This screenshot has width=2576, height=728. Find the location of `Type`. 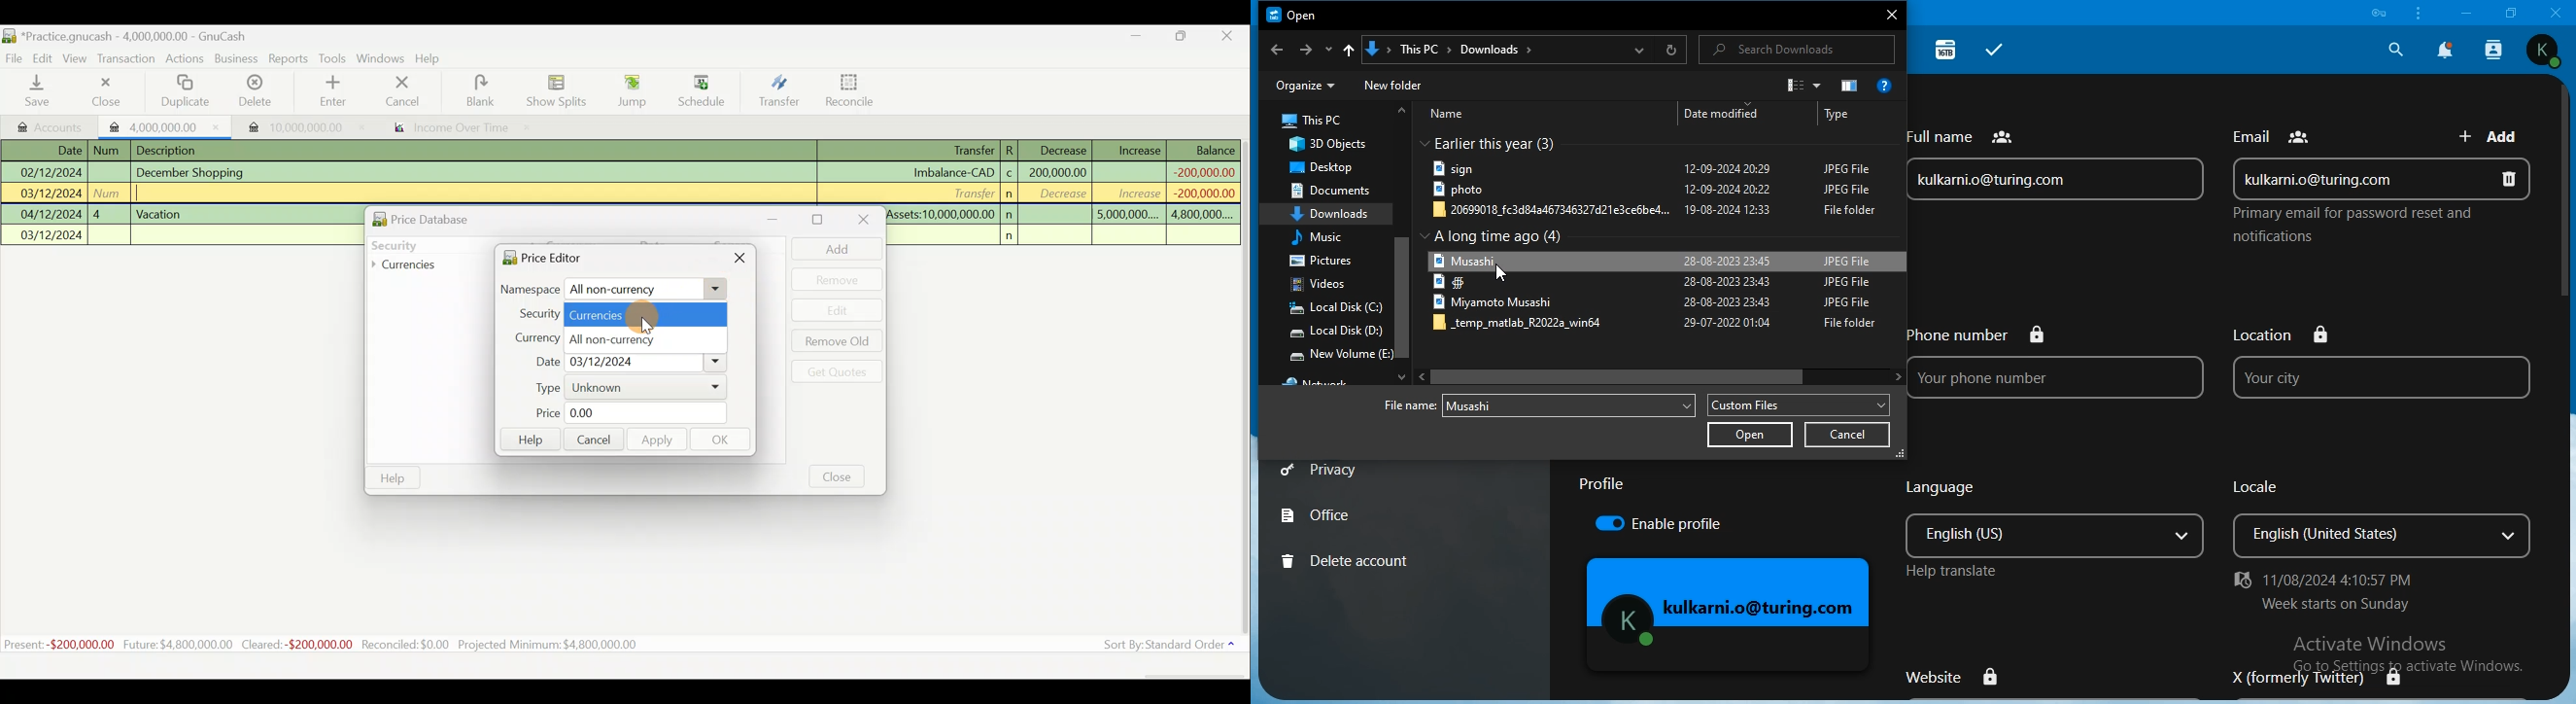

Type is located at coordinates (622, 388).